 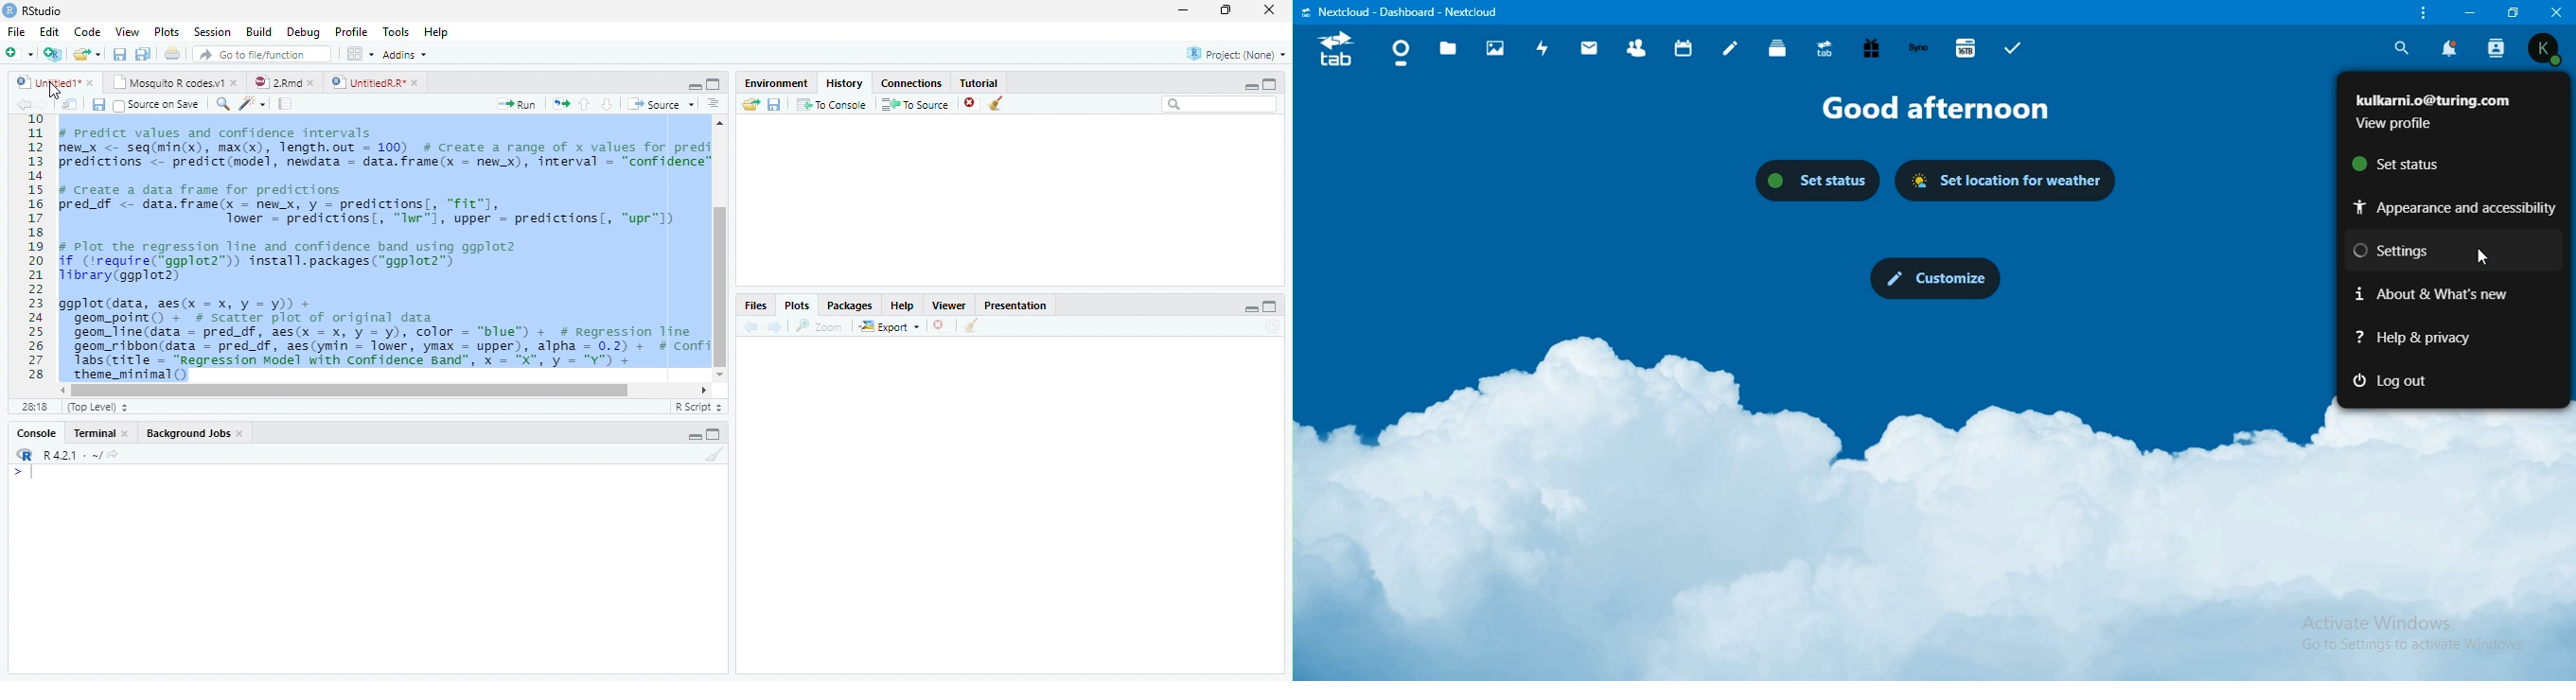 What do you see at coordinates (695, 437) in the screenshot?
I see `Minimize` at bounding box center [695, 437].